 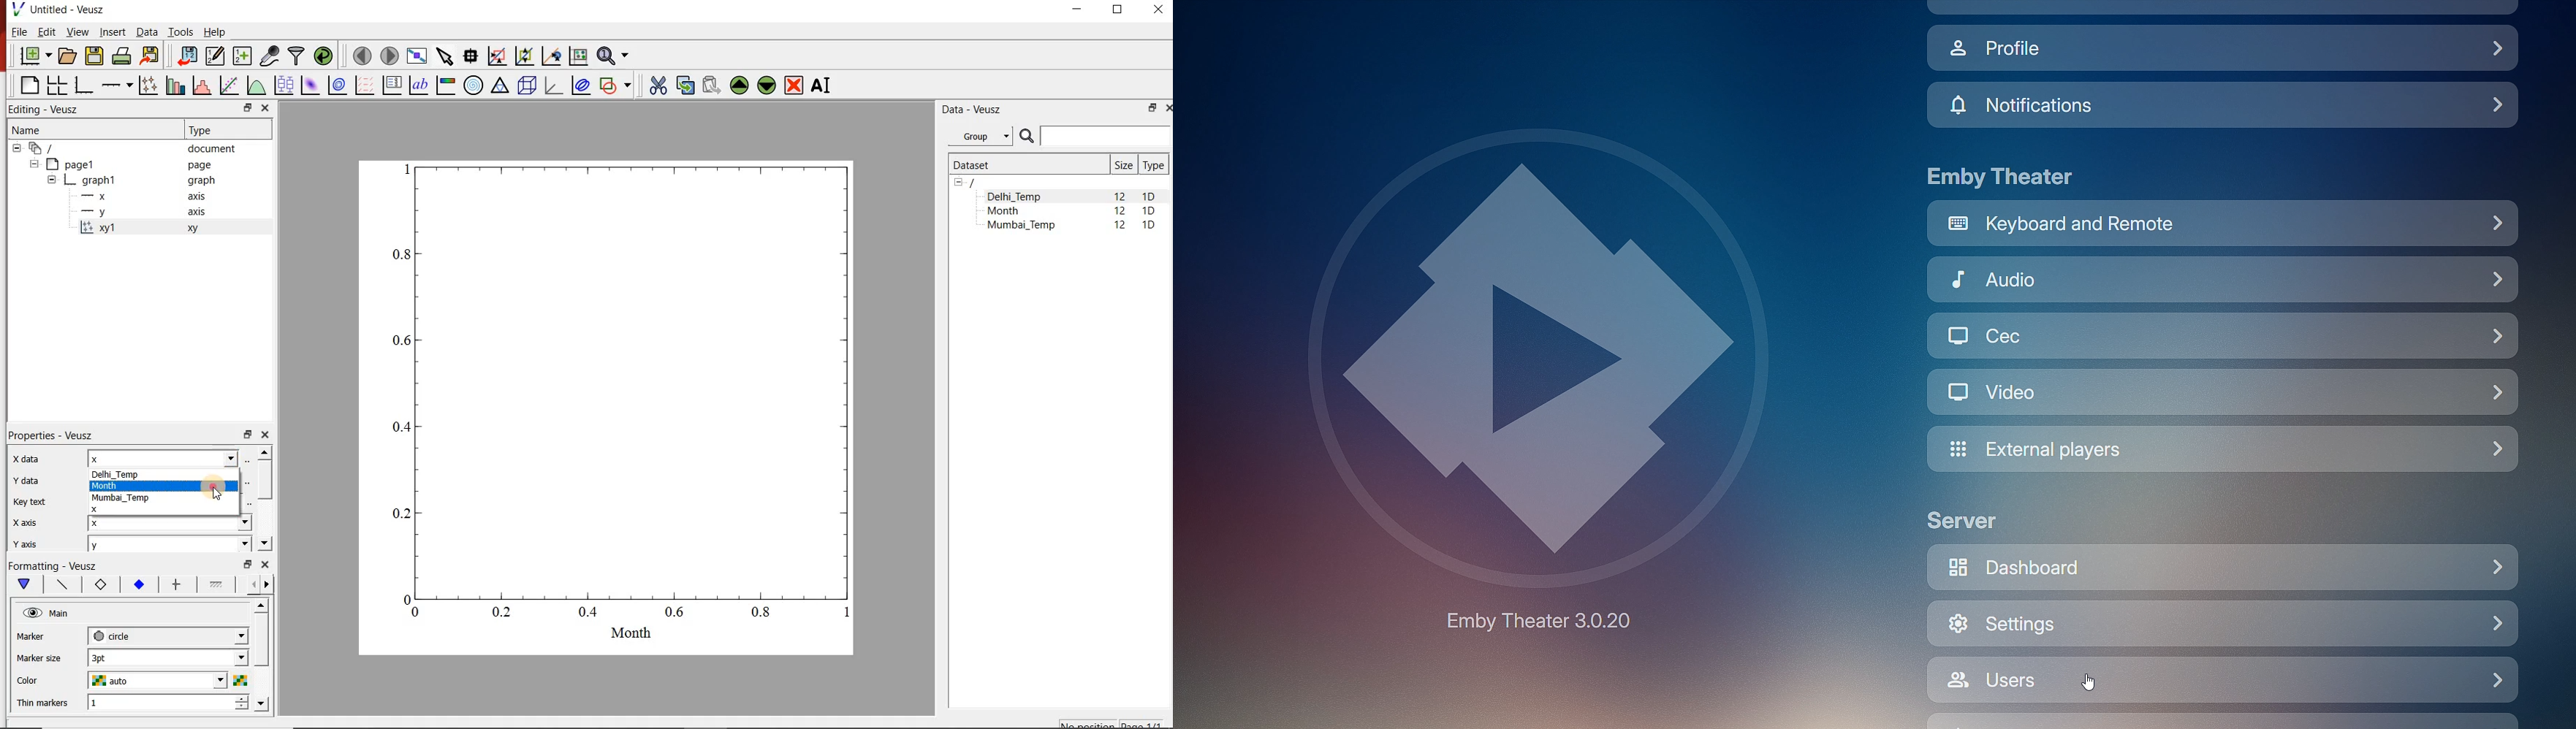 What do you see at coordinates (138, 197) in the screenshot?
I see `-x axis` at bounding box center [138, 197].